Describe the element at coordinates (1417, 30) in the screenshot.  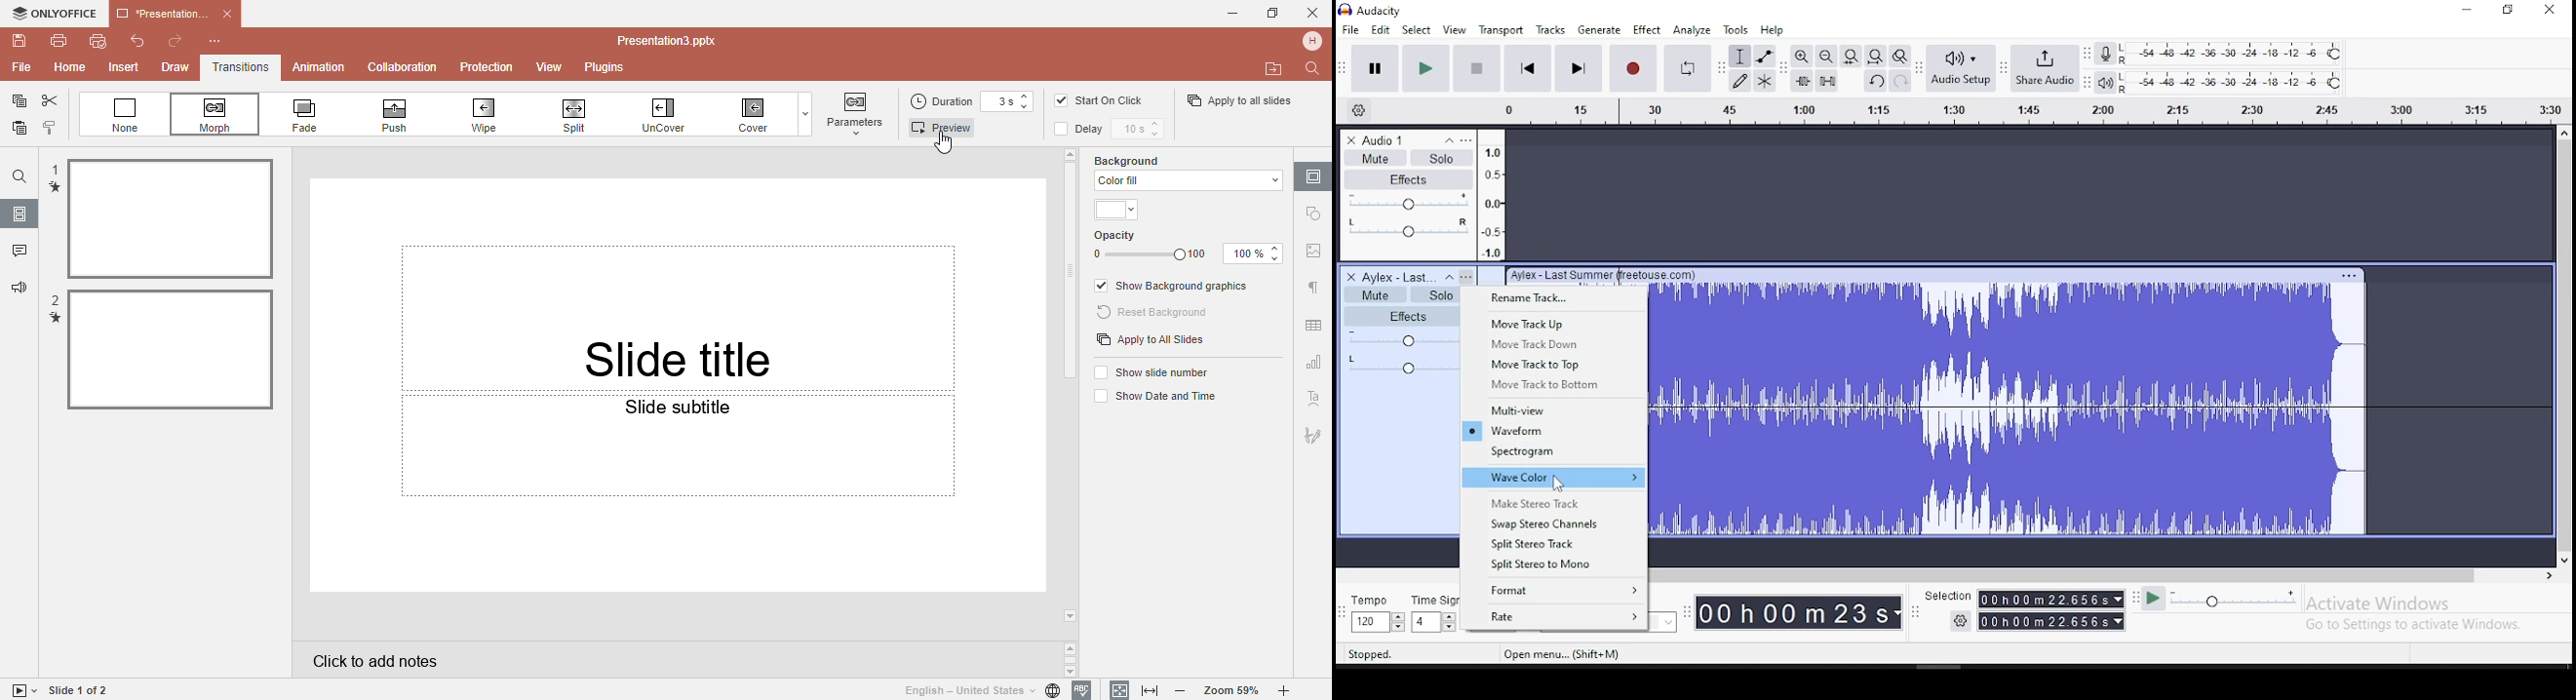
I see `select` at that location.